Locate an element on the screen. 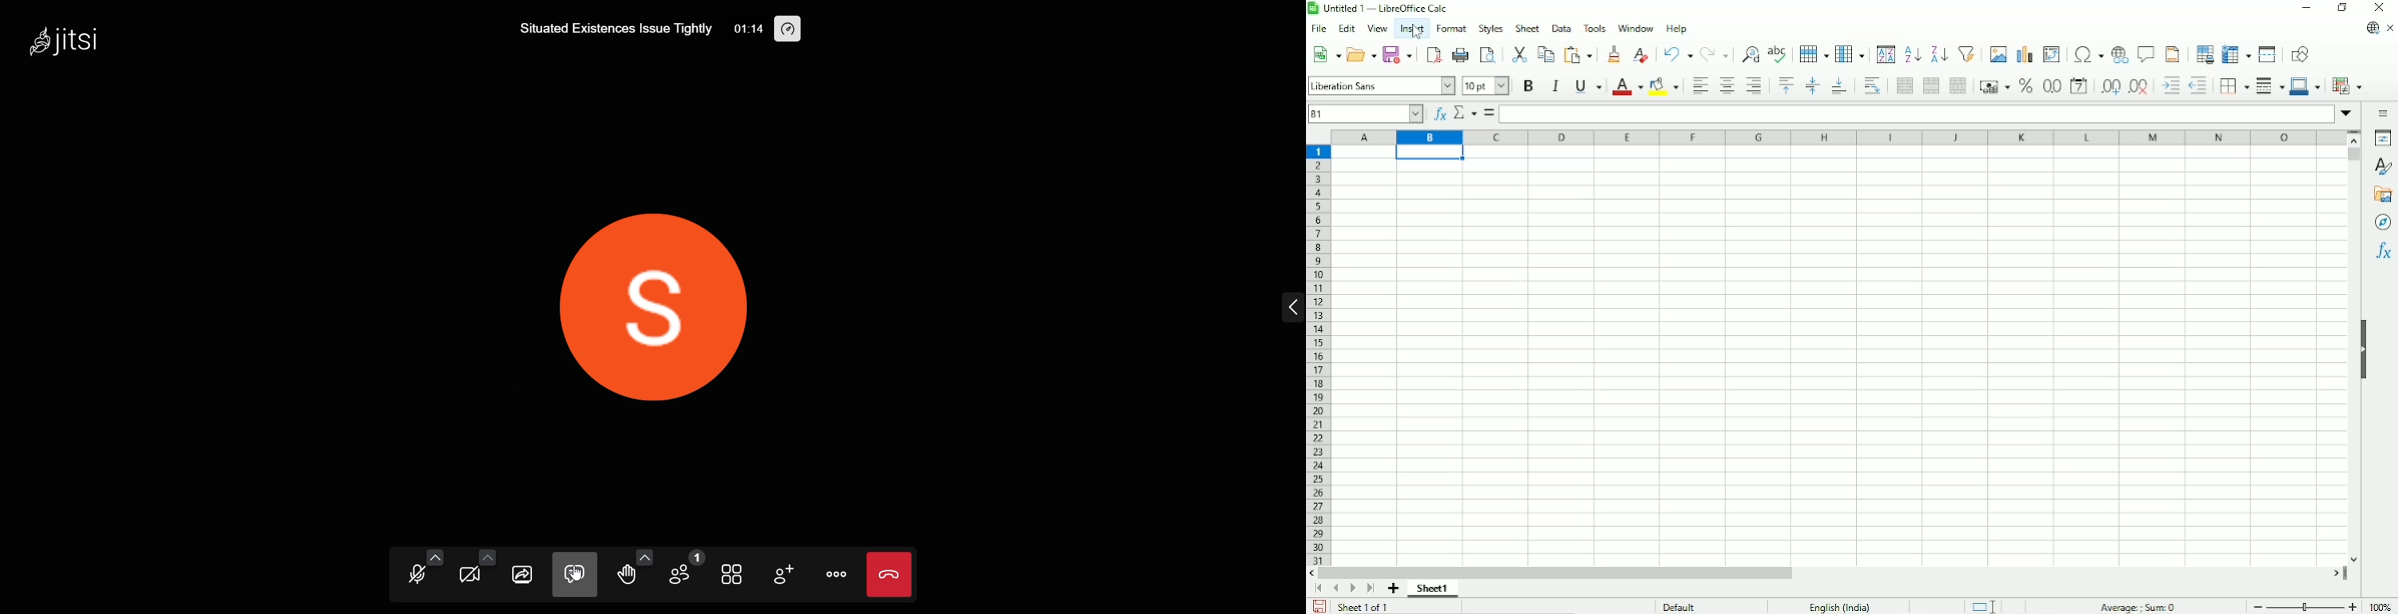 This screenshot has width=2408, height=616. more emoji is located at coordinates (644, 555).